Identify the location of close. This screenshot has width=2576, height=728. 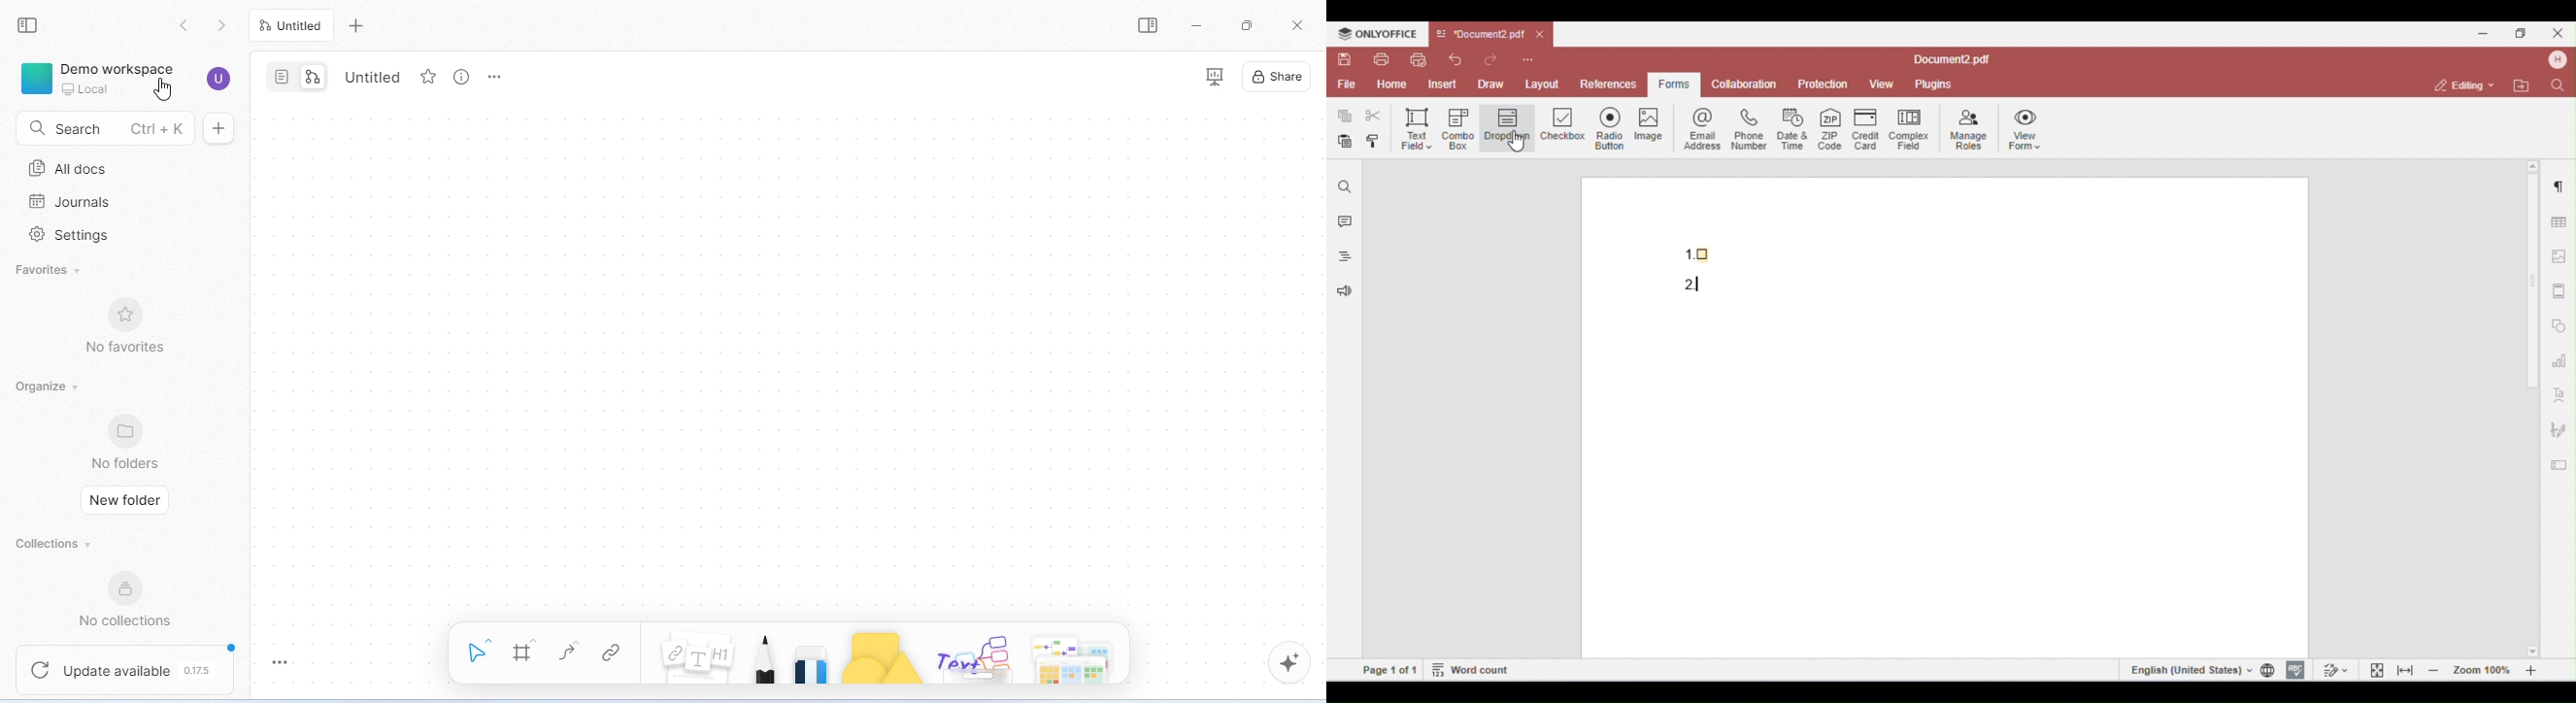
(1297, 25).